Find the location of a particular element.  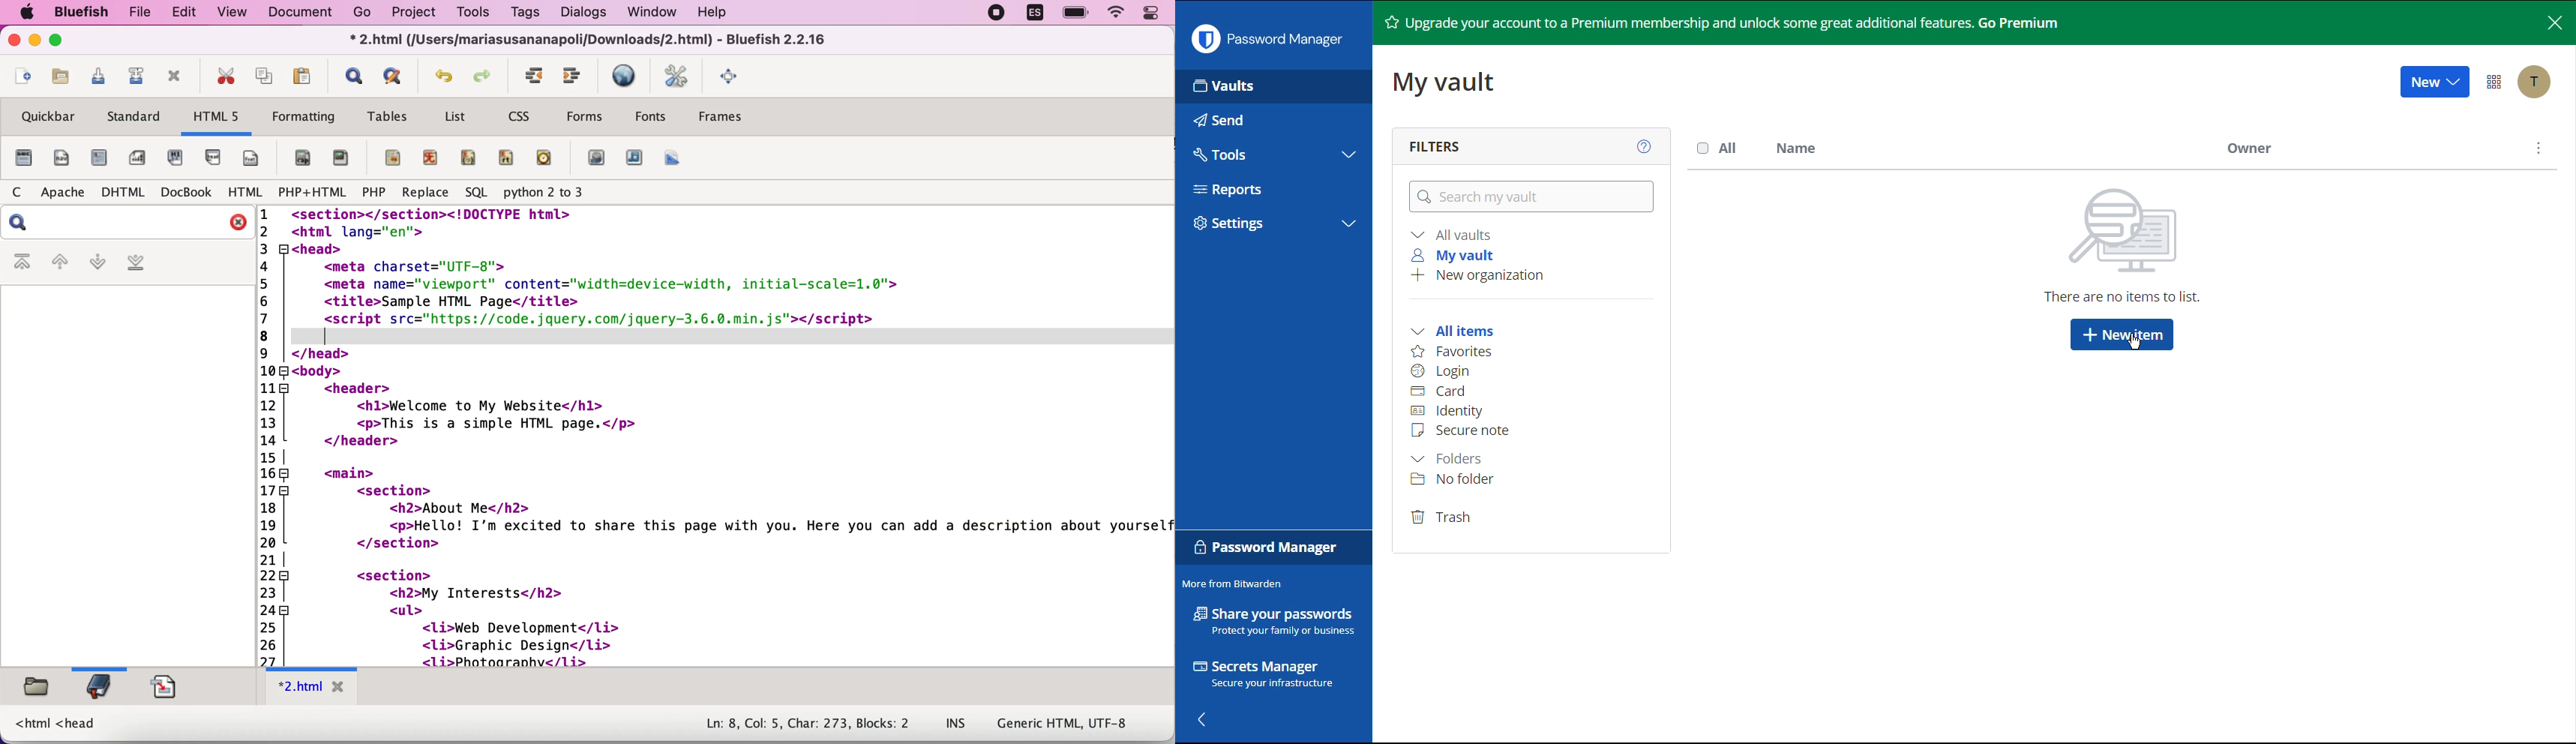

advanced find and replace is located at coordinates (397, 75).